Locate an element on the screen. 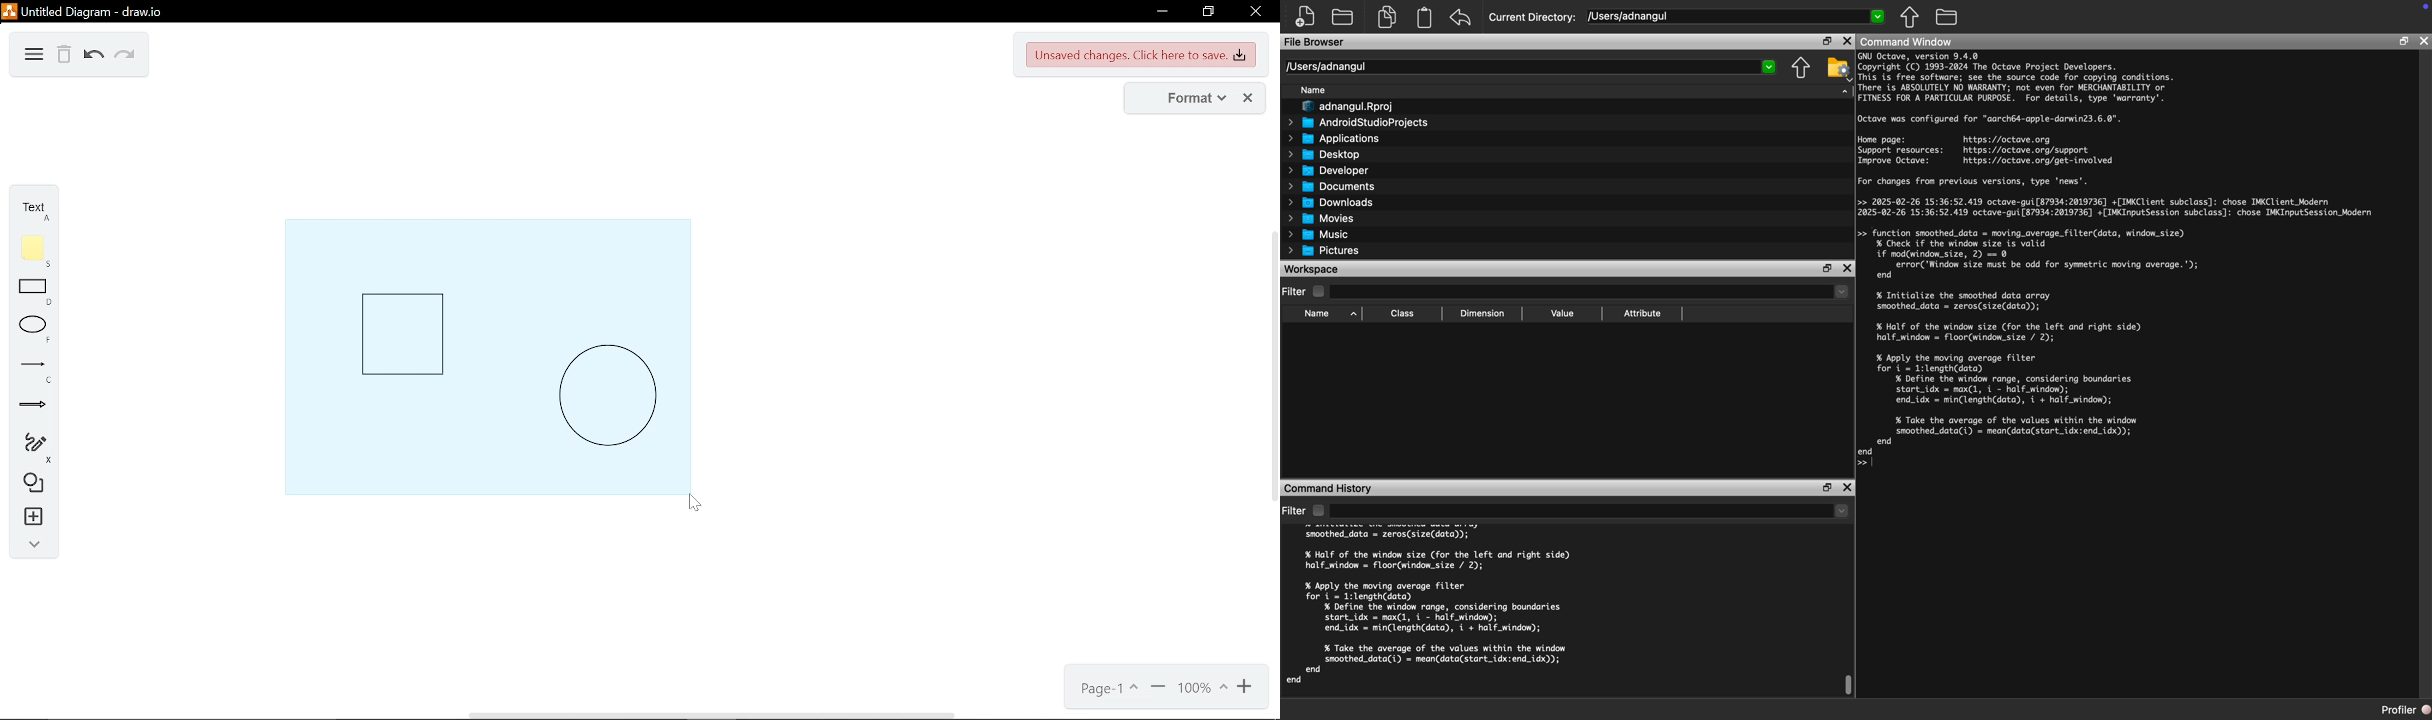 This screenshot has height=728, width=2436. Workspace is located at coordinates (1312, 270).